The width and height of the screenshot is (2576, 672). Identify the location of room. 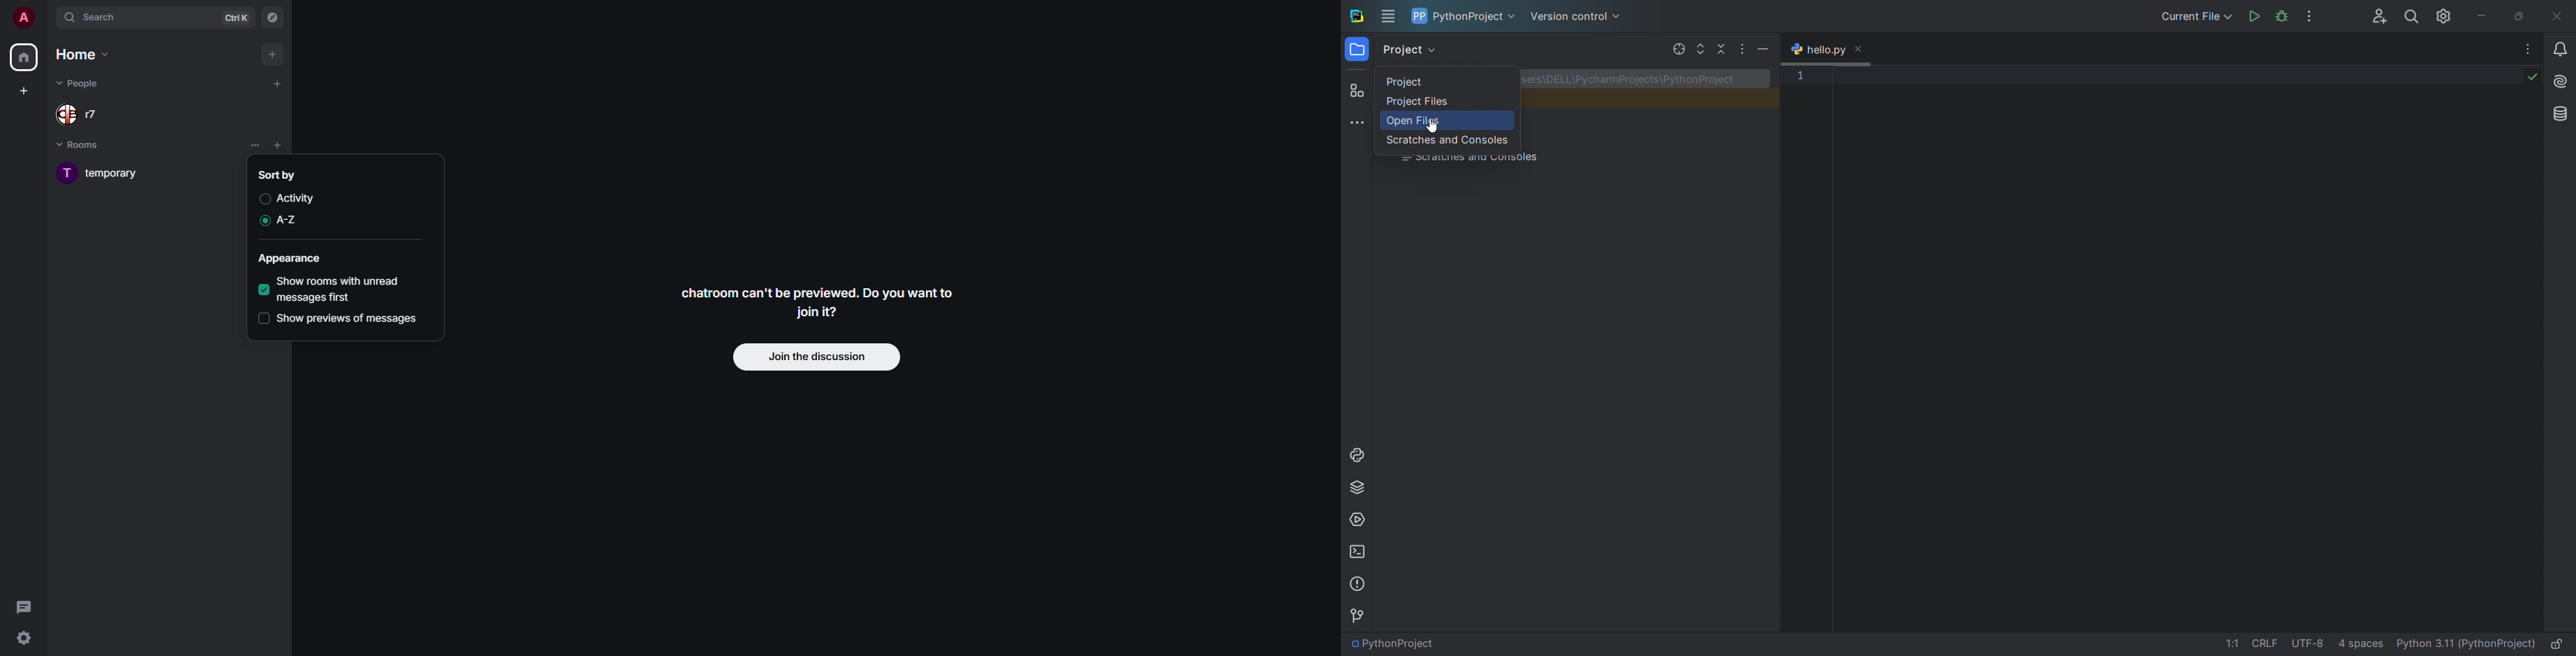
(107, 173).